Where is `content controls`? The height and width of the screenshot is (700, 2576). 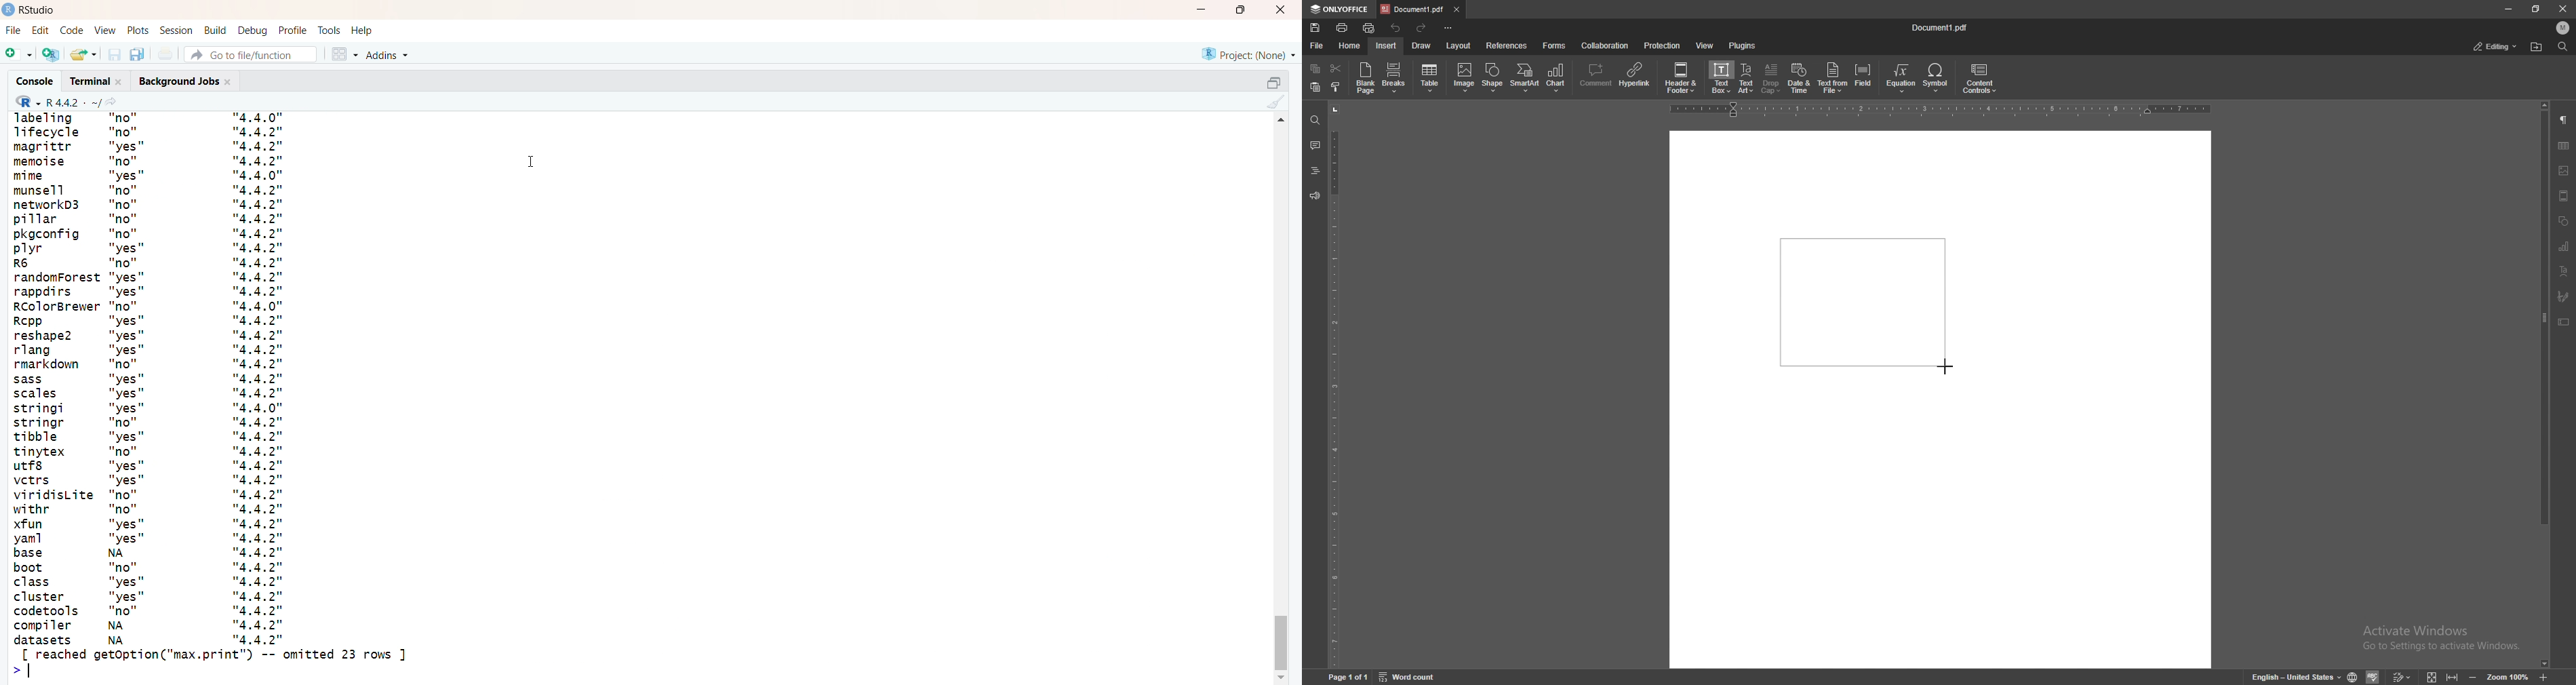 content controls is located at coordinates (1979, 79).